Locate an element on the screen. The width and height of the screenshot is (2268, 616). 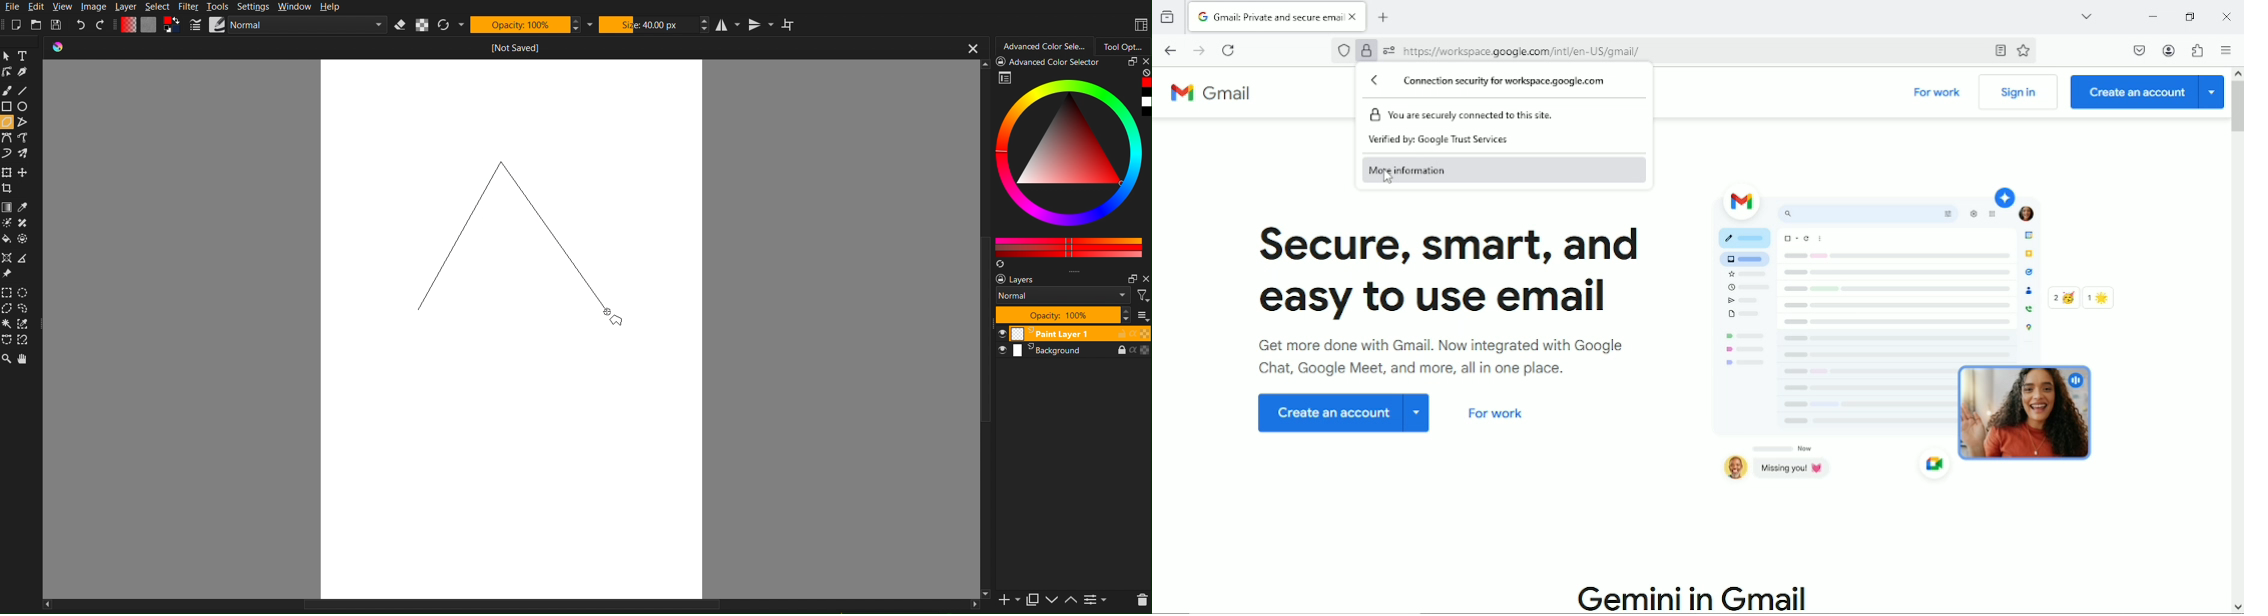
Save to pocket is located at coordinates (2138, 50).